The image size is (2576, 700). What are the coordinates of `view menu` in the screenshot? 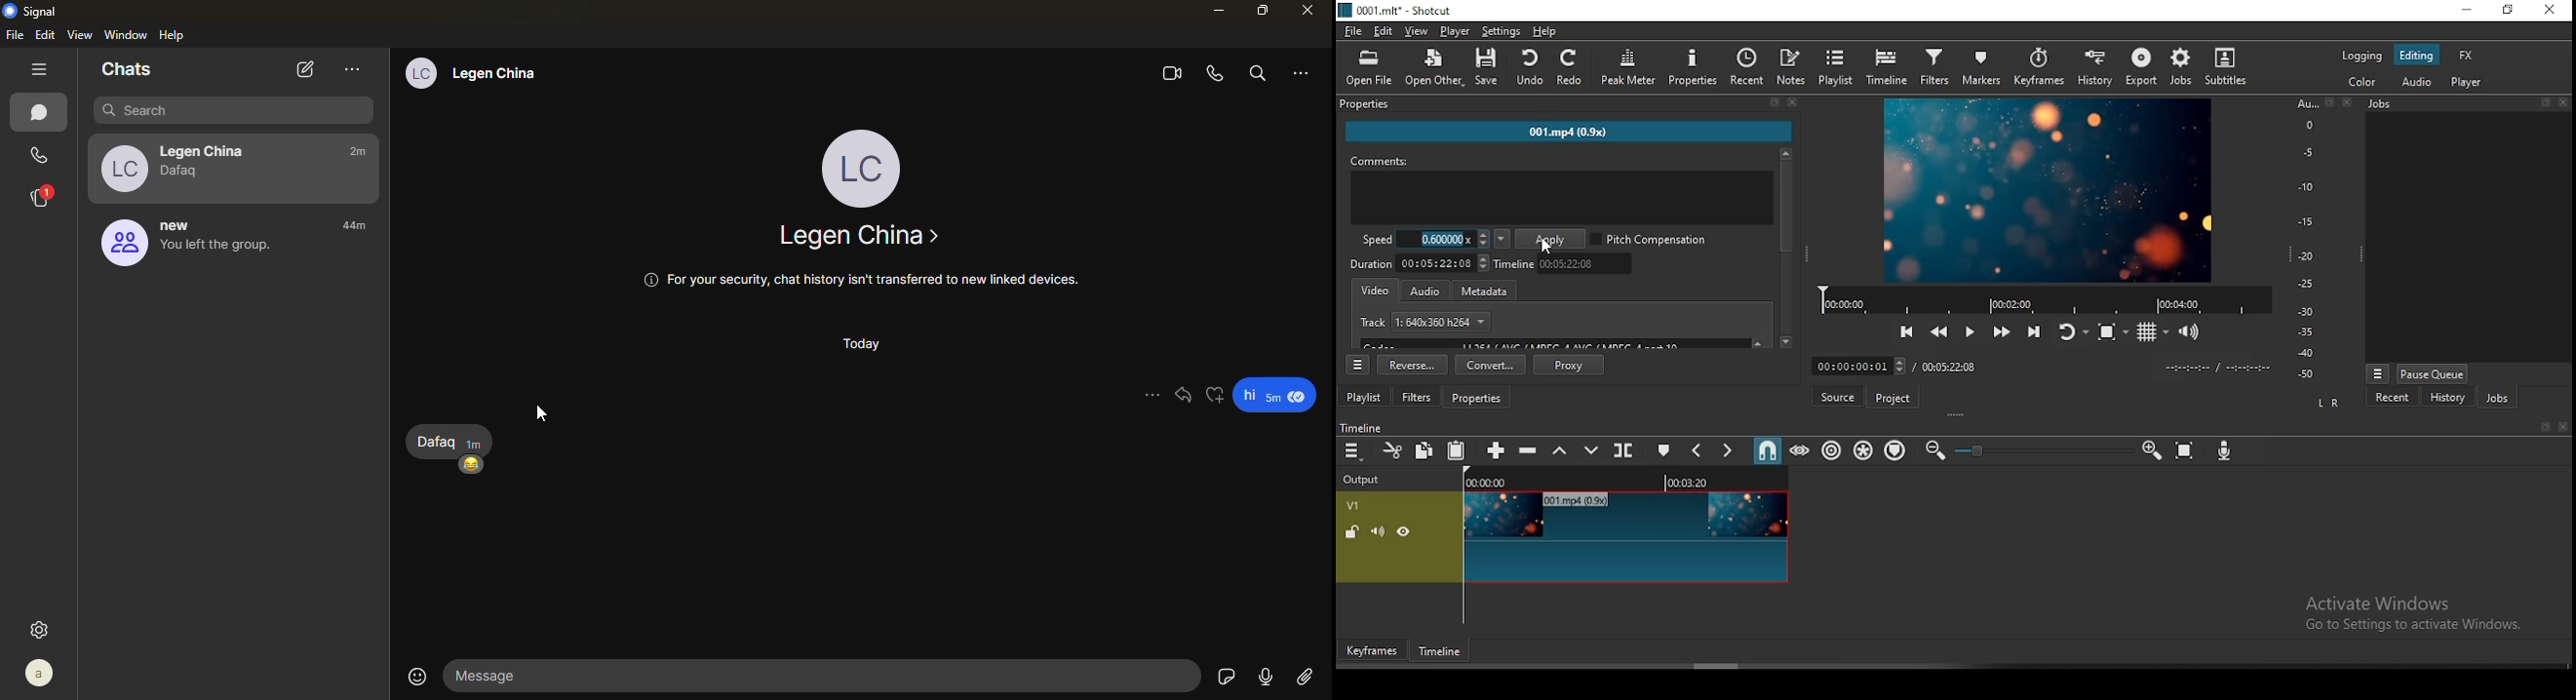 It's located at (2378, 373).